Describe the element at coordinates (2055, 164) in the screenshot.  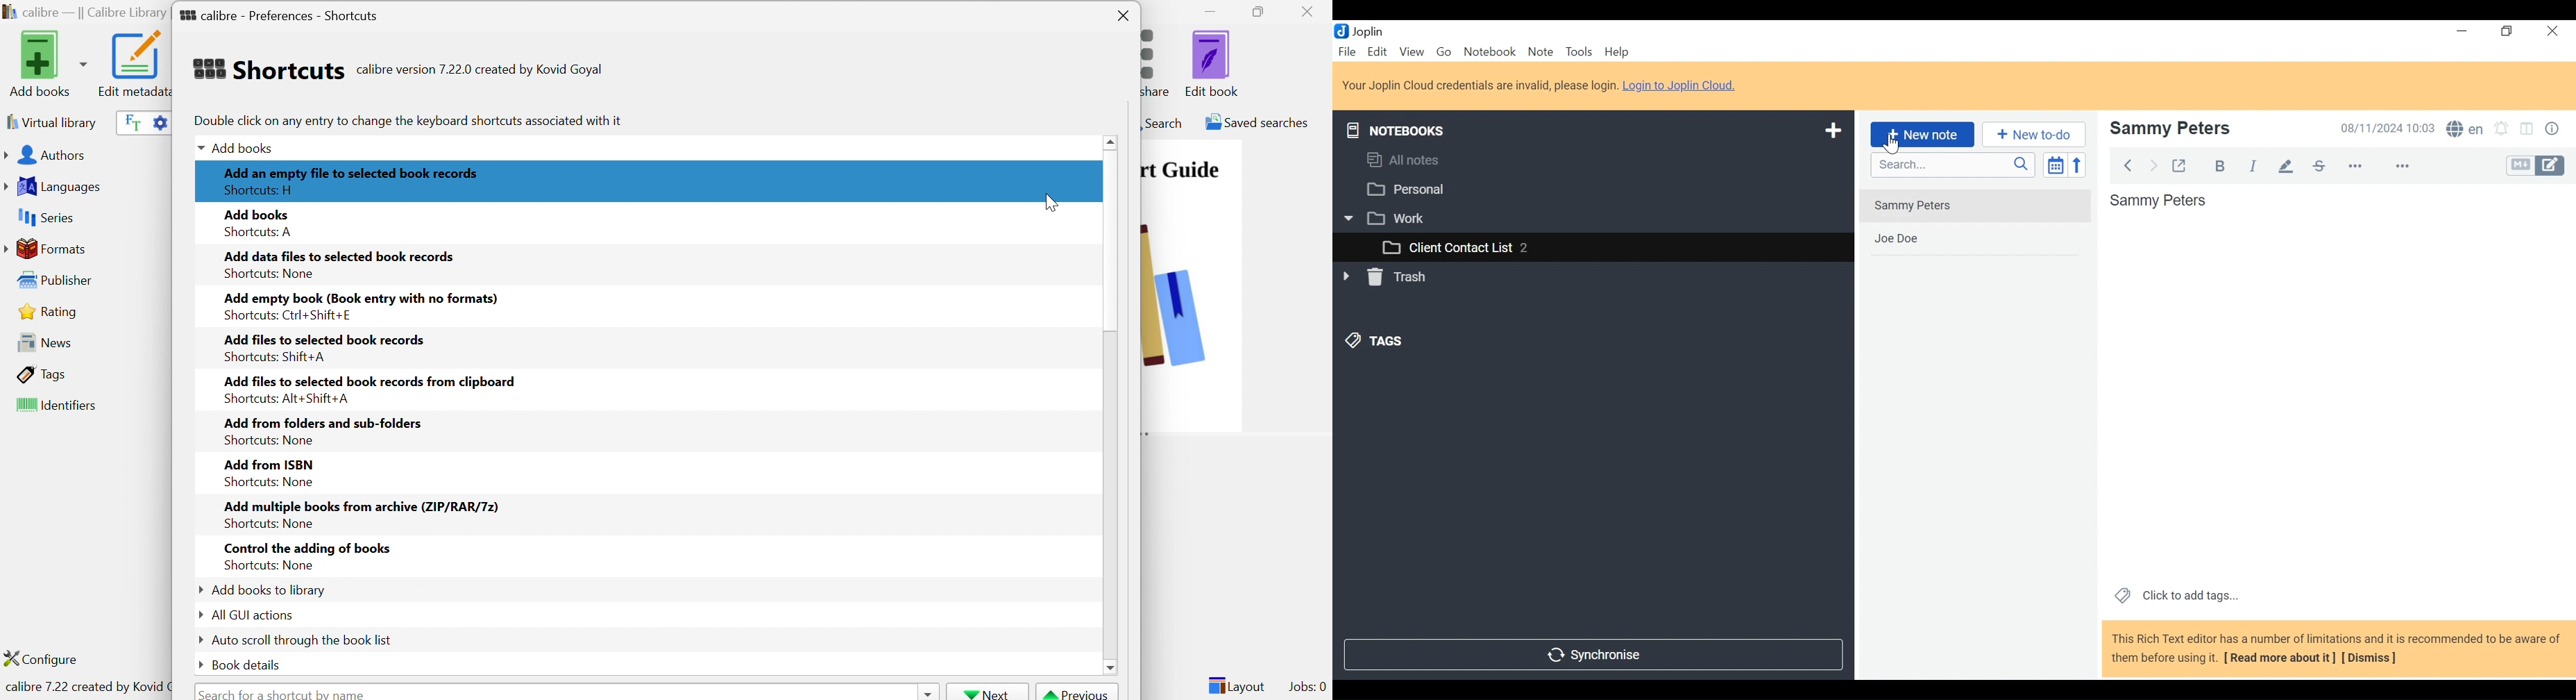
I see `Toggle sort order field` at that location.